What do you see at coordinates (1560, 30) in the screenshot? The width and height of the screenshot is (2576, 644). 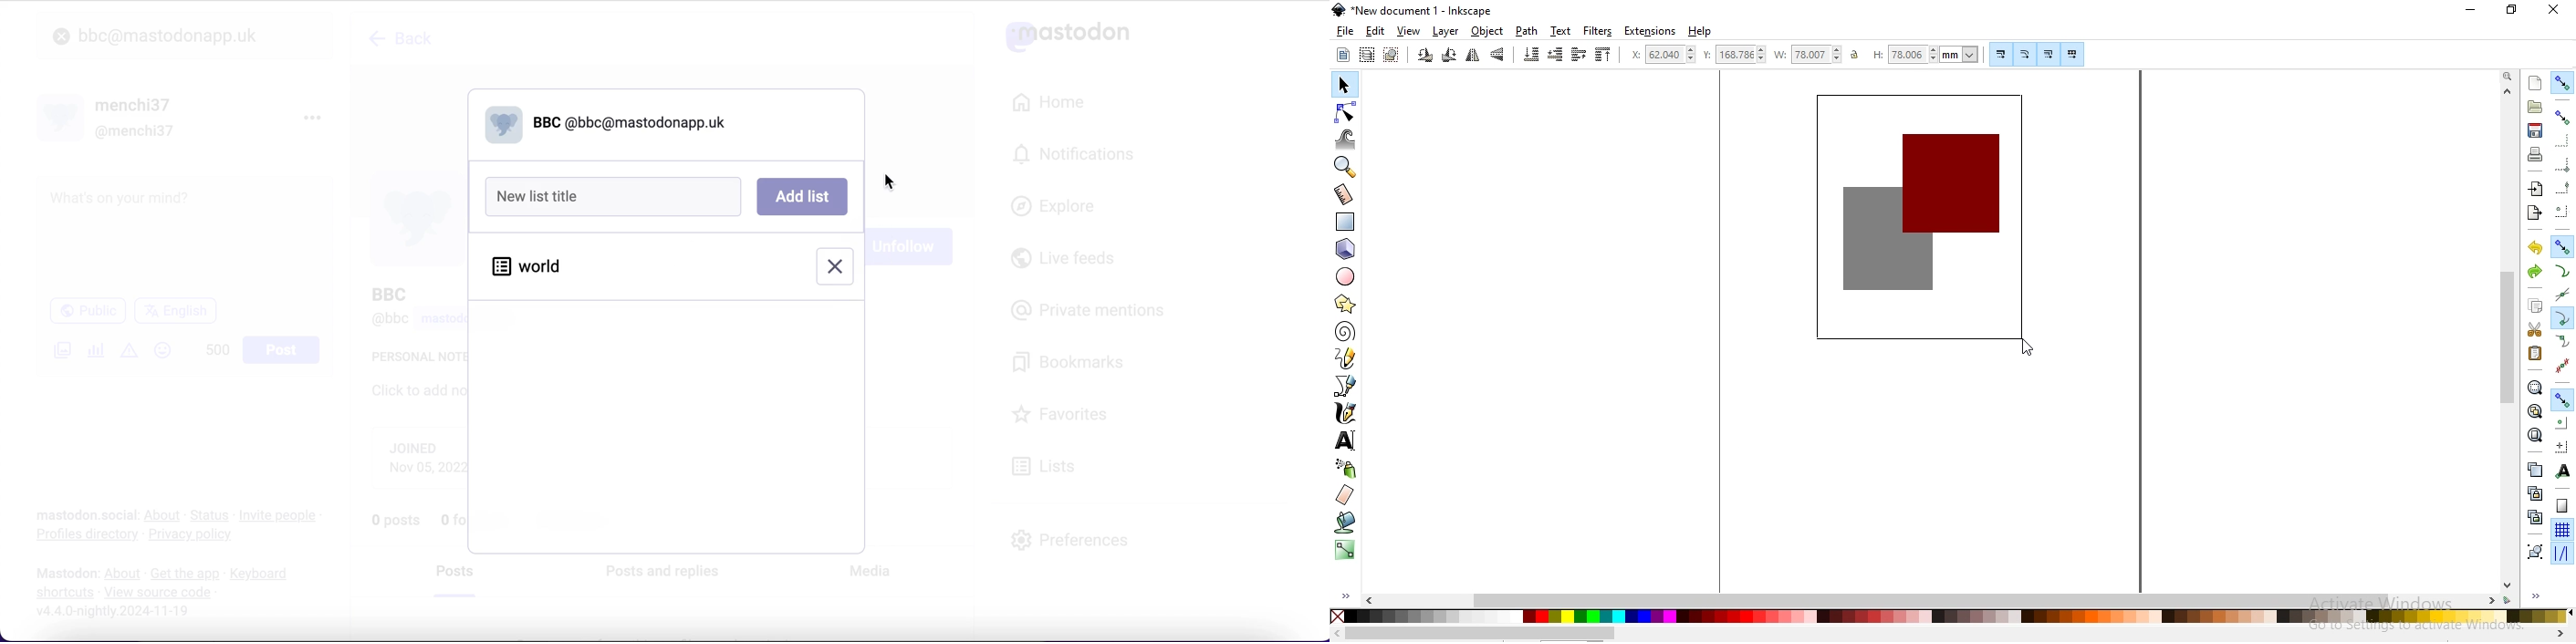 I see `text` at bounding box center [1560, 30].